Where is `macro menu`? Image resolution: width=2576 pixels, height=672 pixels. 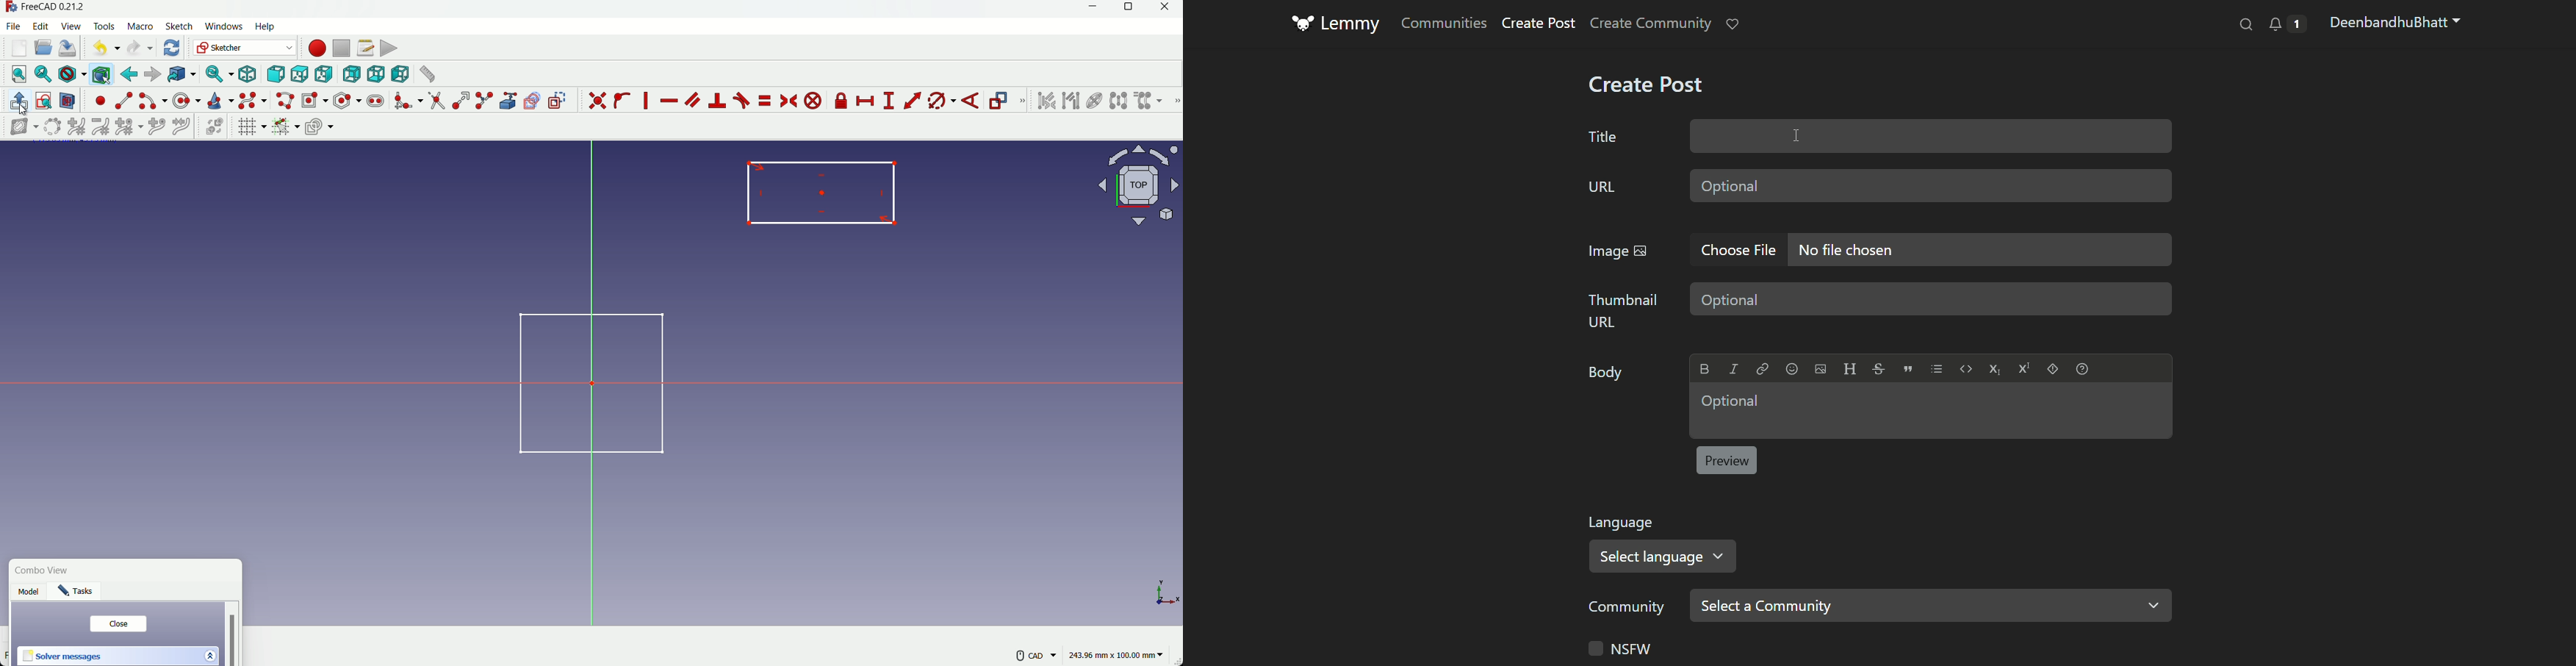 macro menu is located at coordinates (138, 27).